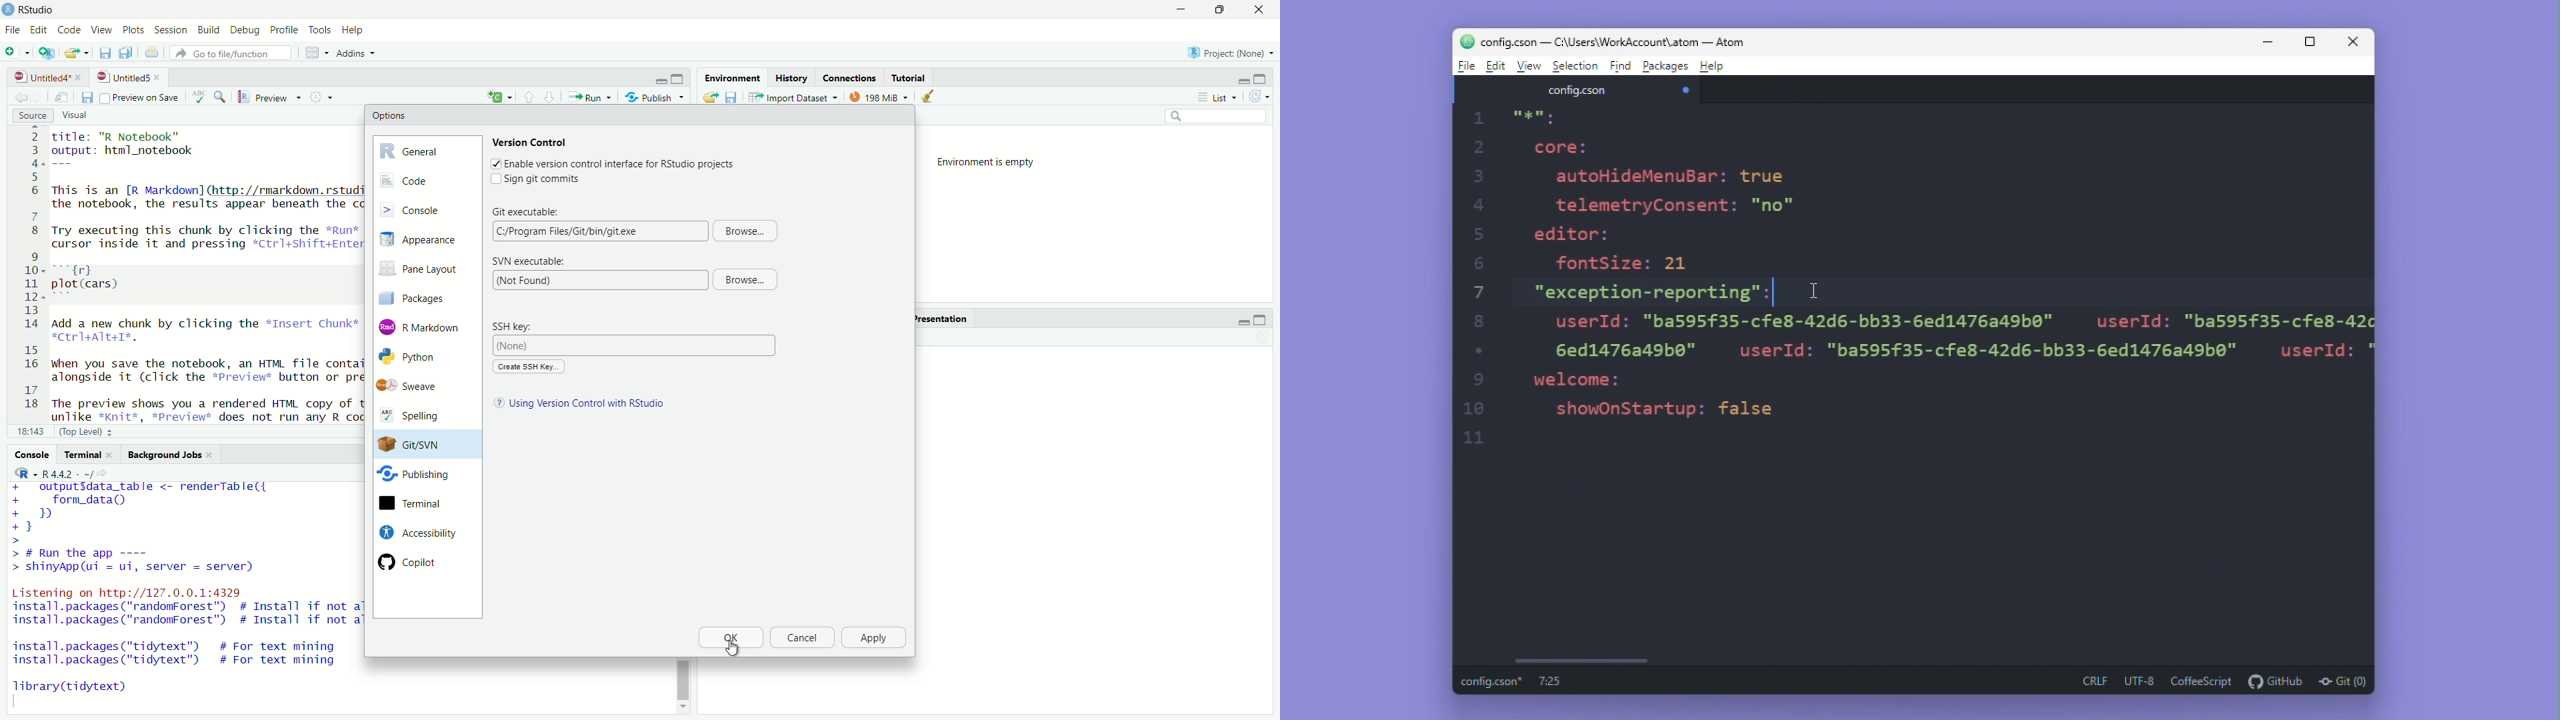  What do you see at coordinates (81, 77) in the screenshot?
I see `close` at bounding box center [81, 77].